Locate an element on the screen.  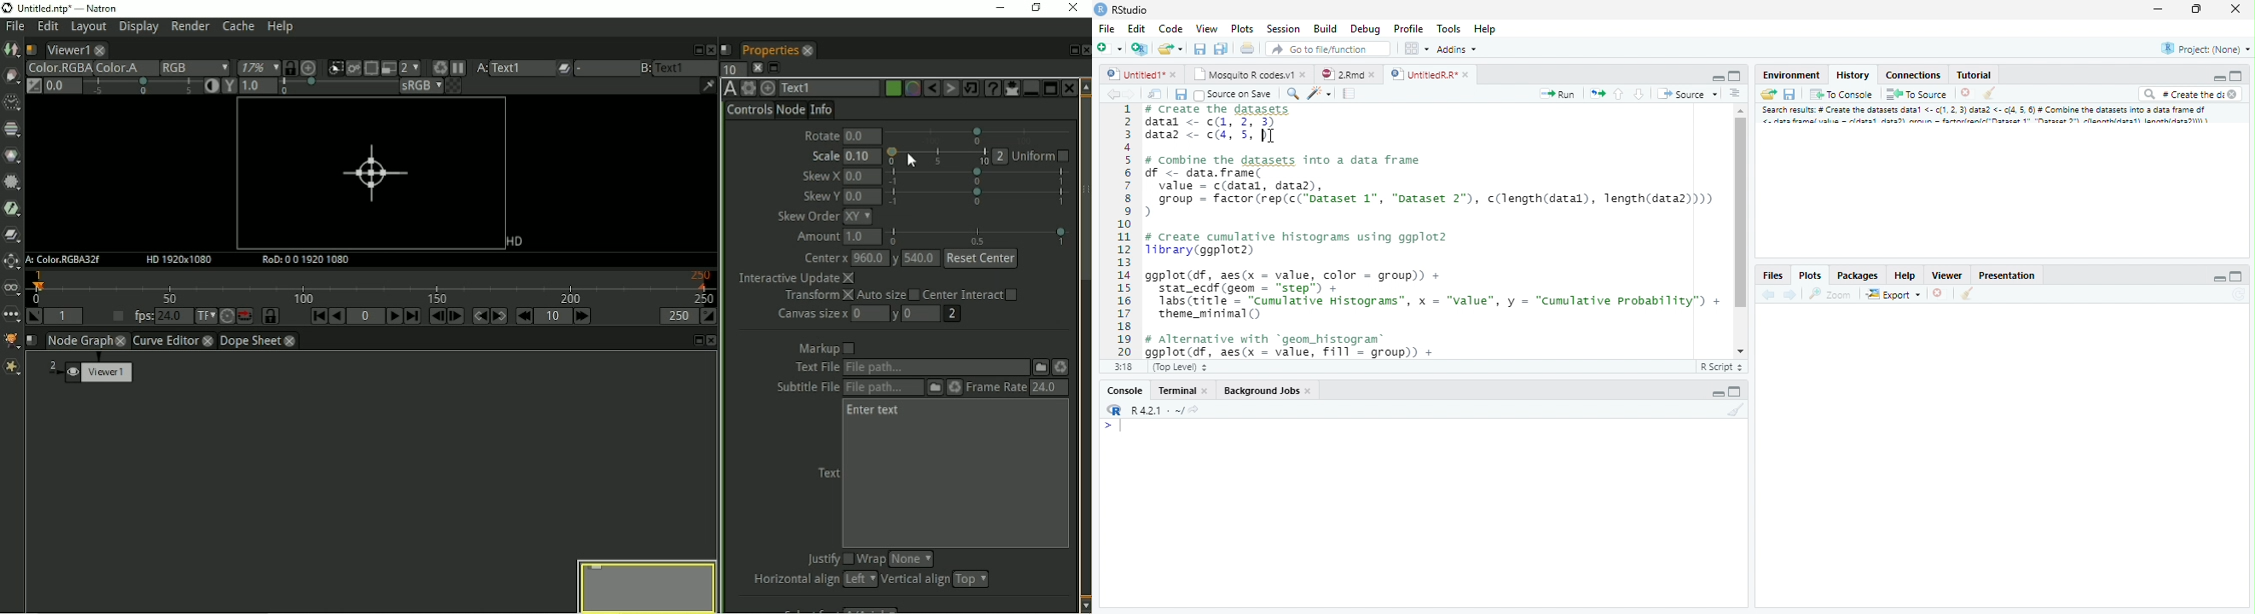
Run is located at coordinates (1558, 94).